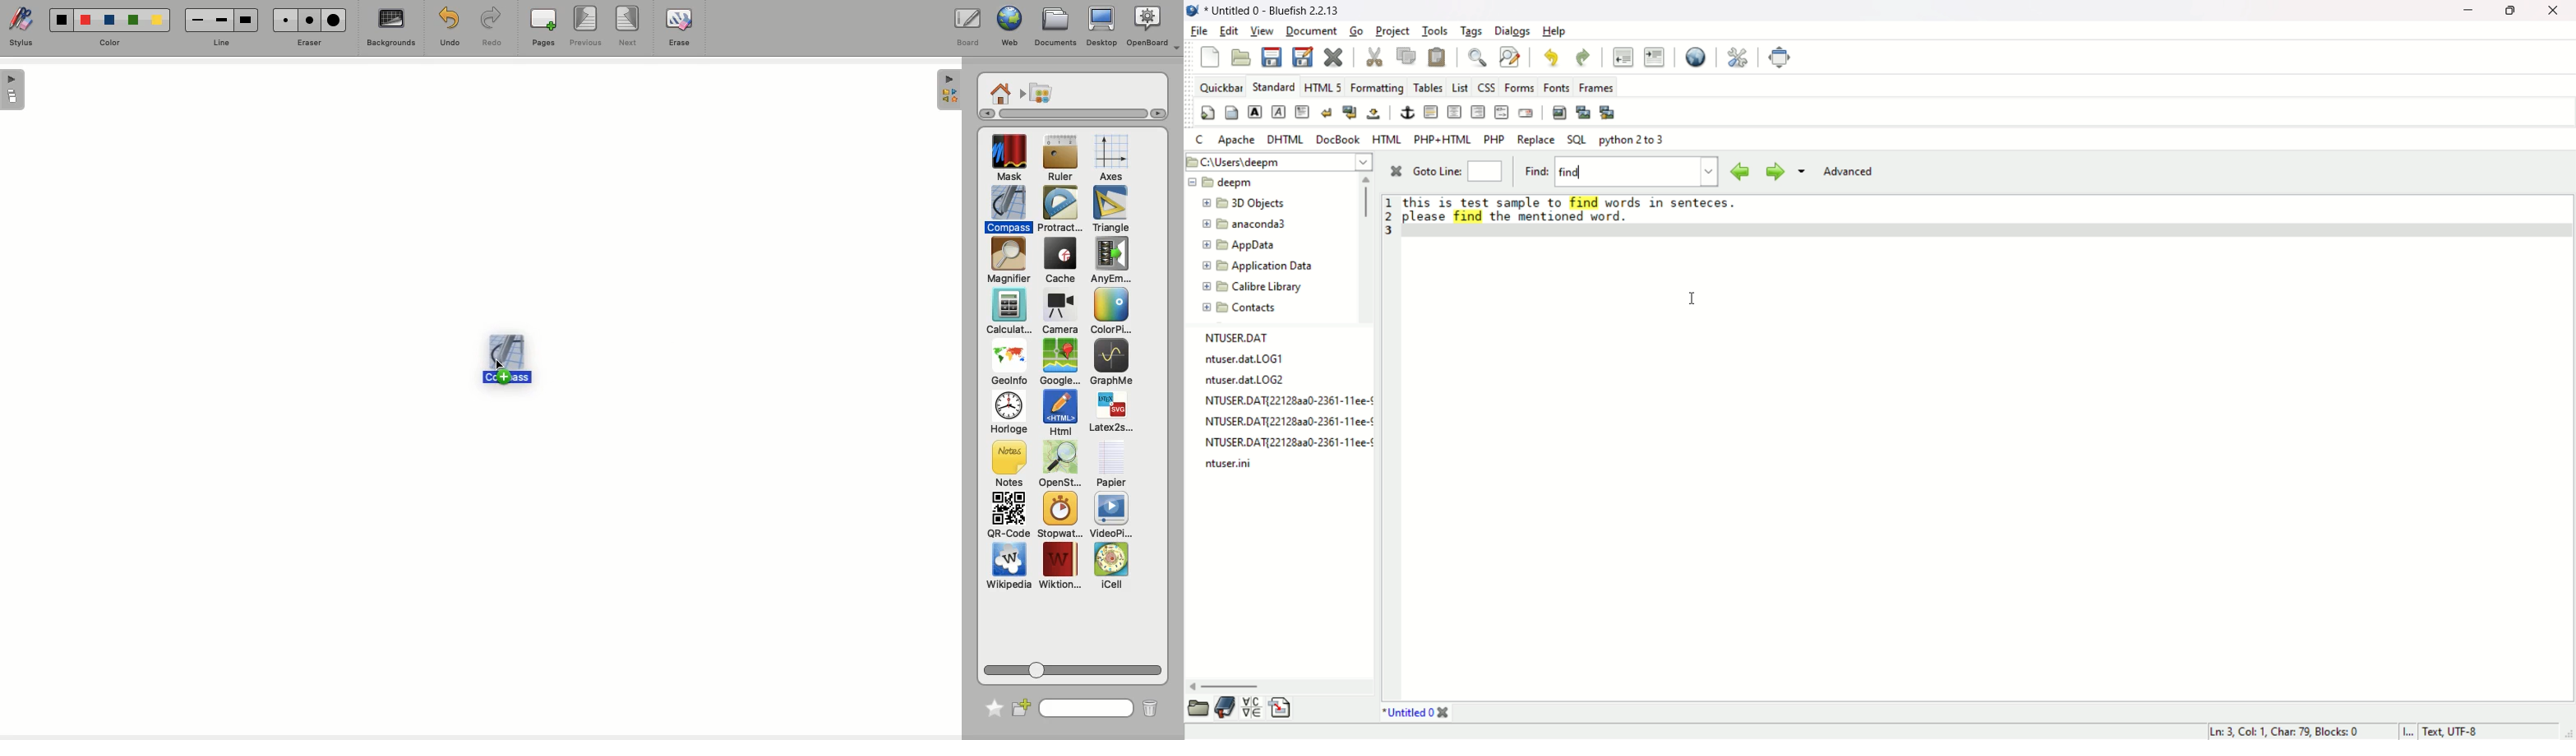  What do you see at coordinates (1007, 28) in the screenshot?
I see `Web` at bounding box center [1007, 28].